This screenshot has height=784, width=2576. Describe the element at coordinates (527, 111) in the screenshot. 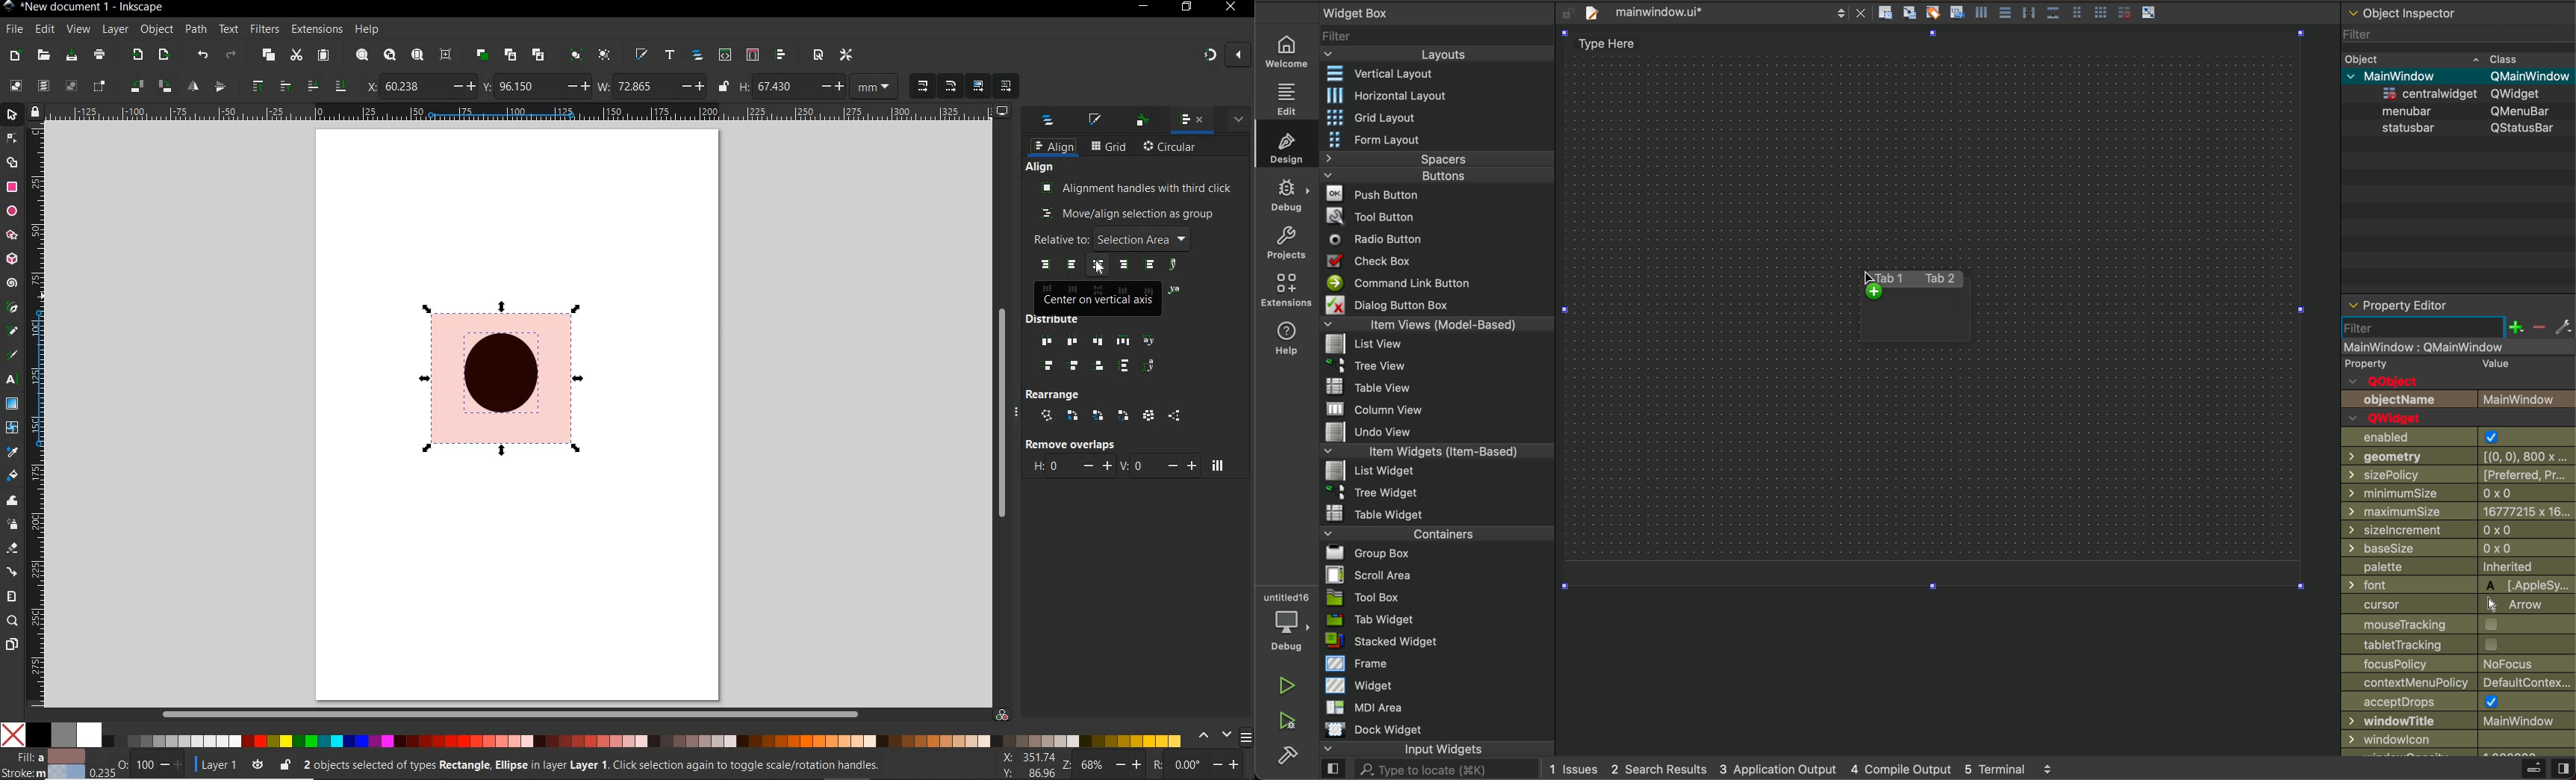

I see `ruler` at that location.